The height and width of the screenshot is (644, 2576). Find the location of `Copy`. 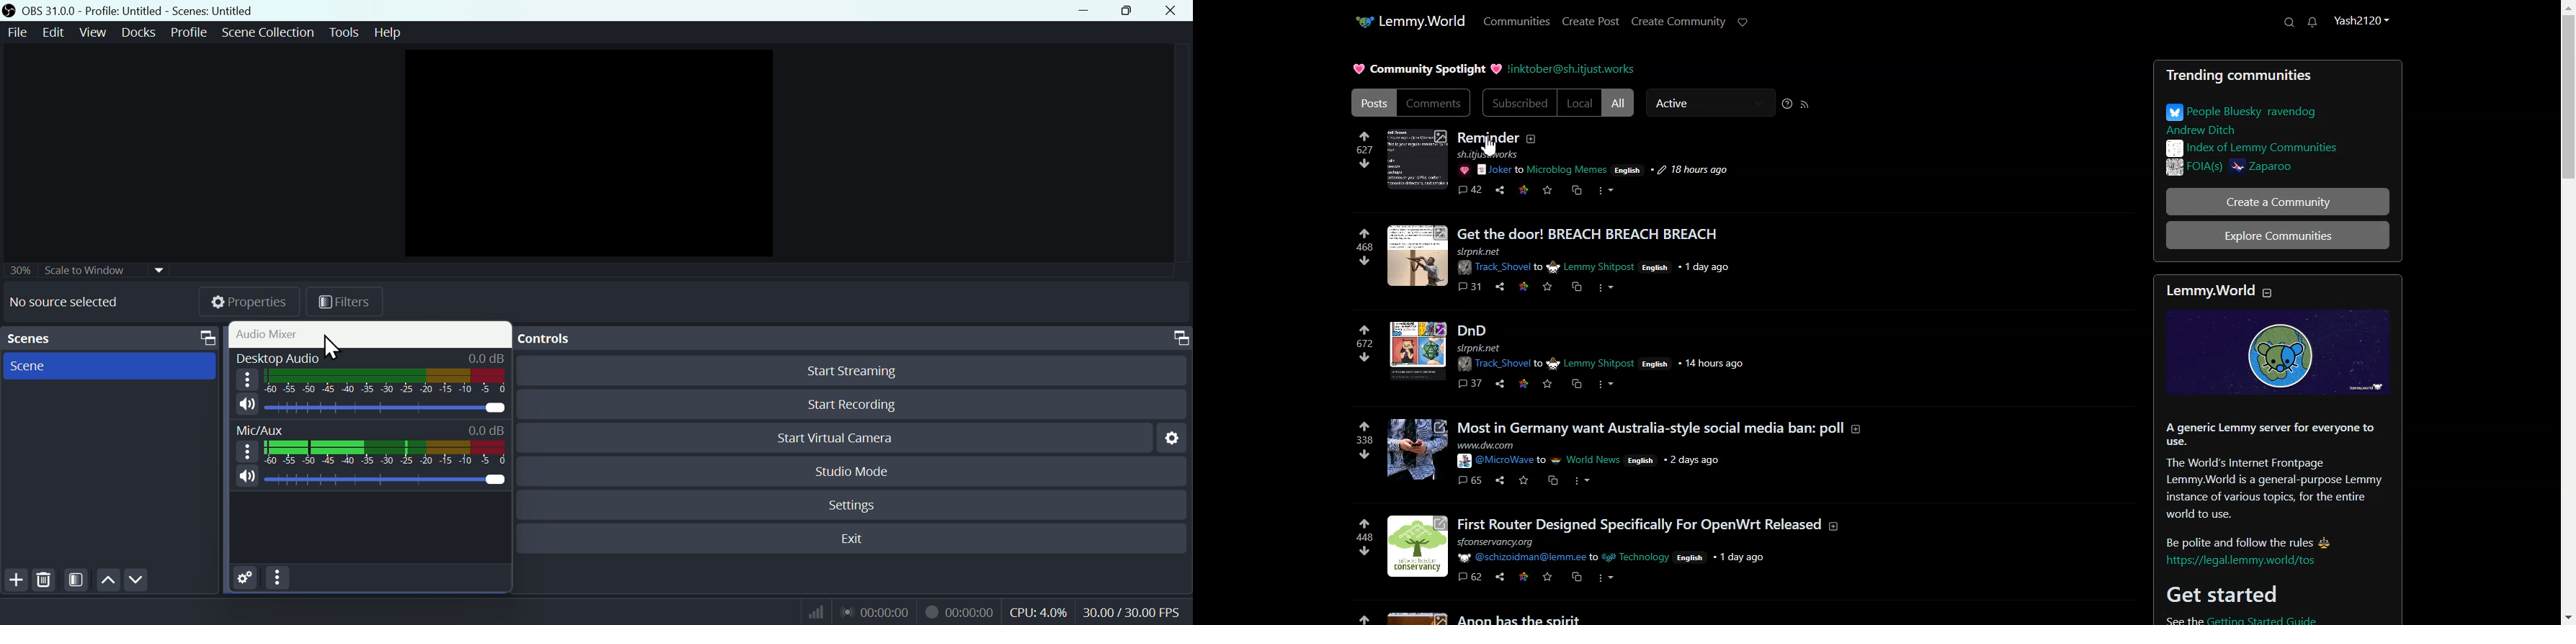

Copy is located at coordinates (1577, 190).